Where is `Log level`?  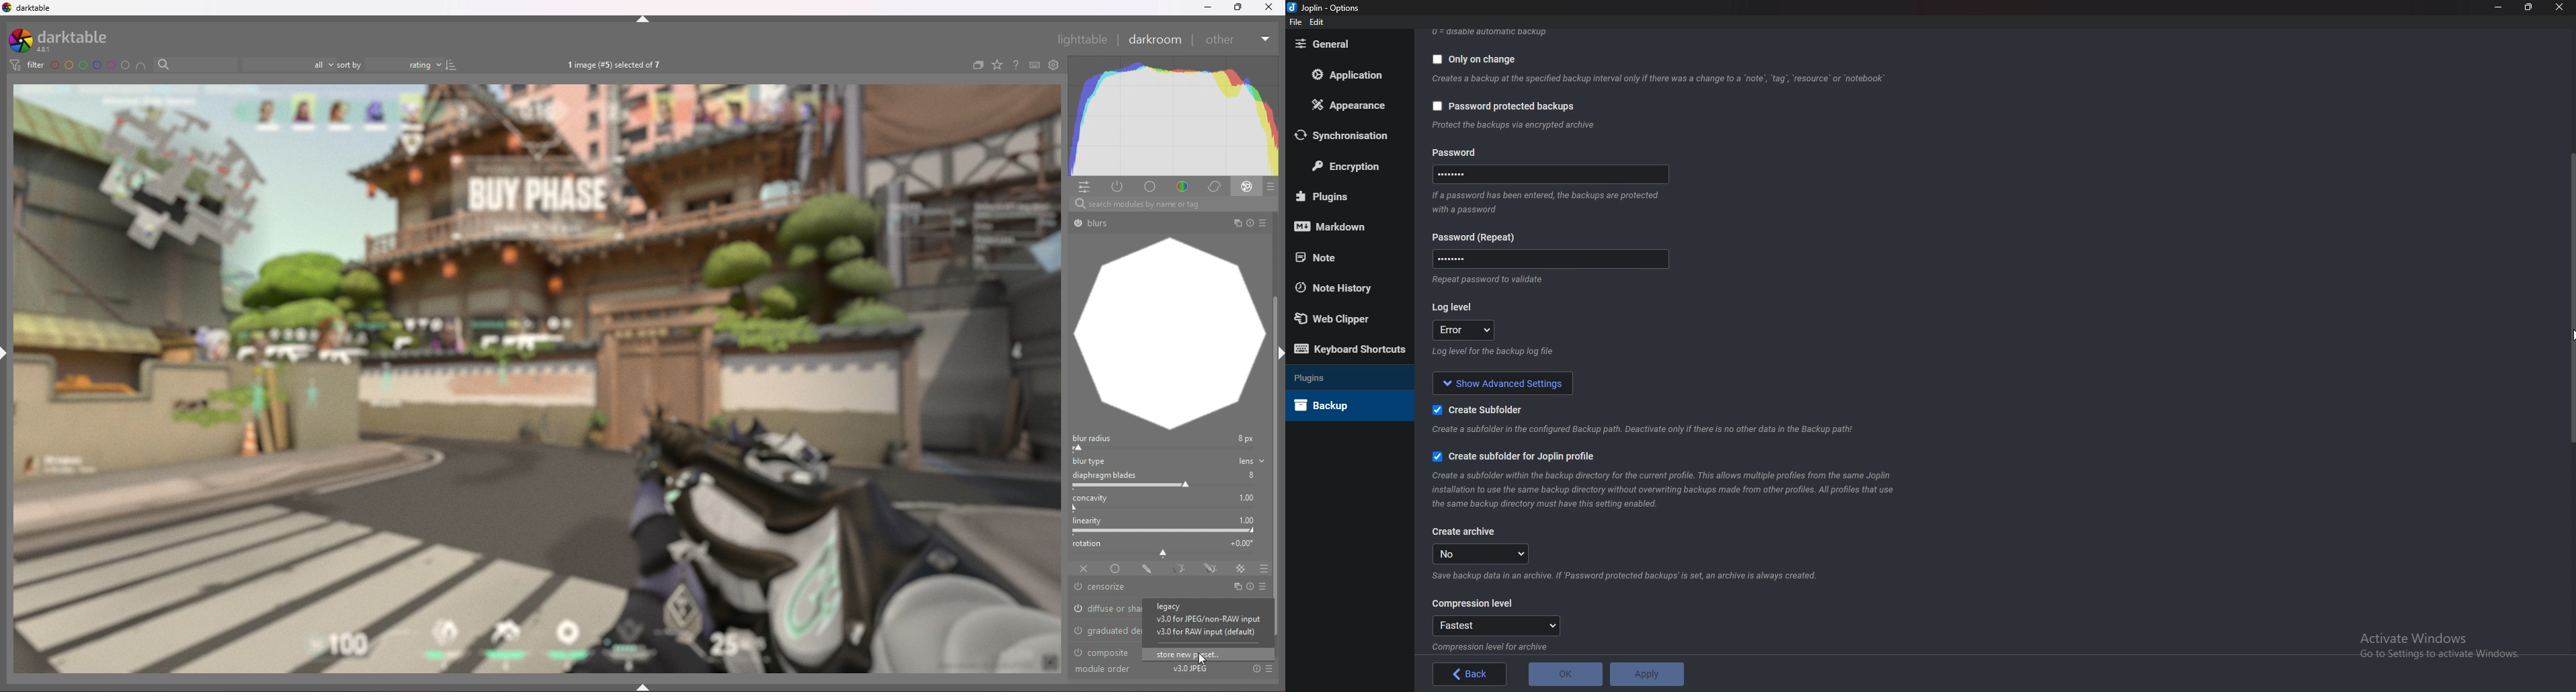 Log level is located at coordinates (1454, 307).